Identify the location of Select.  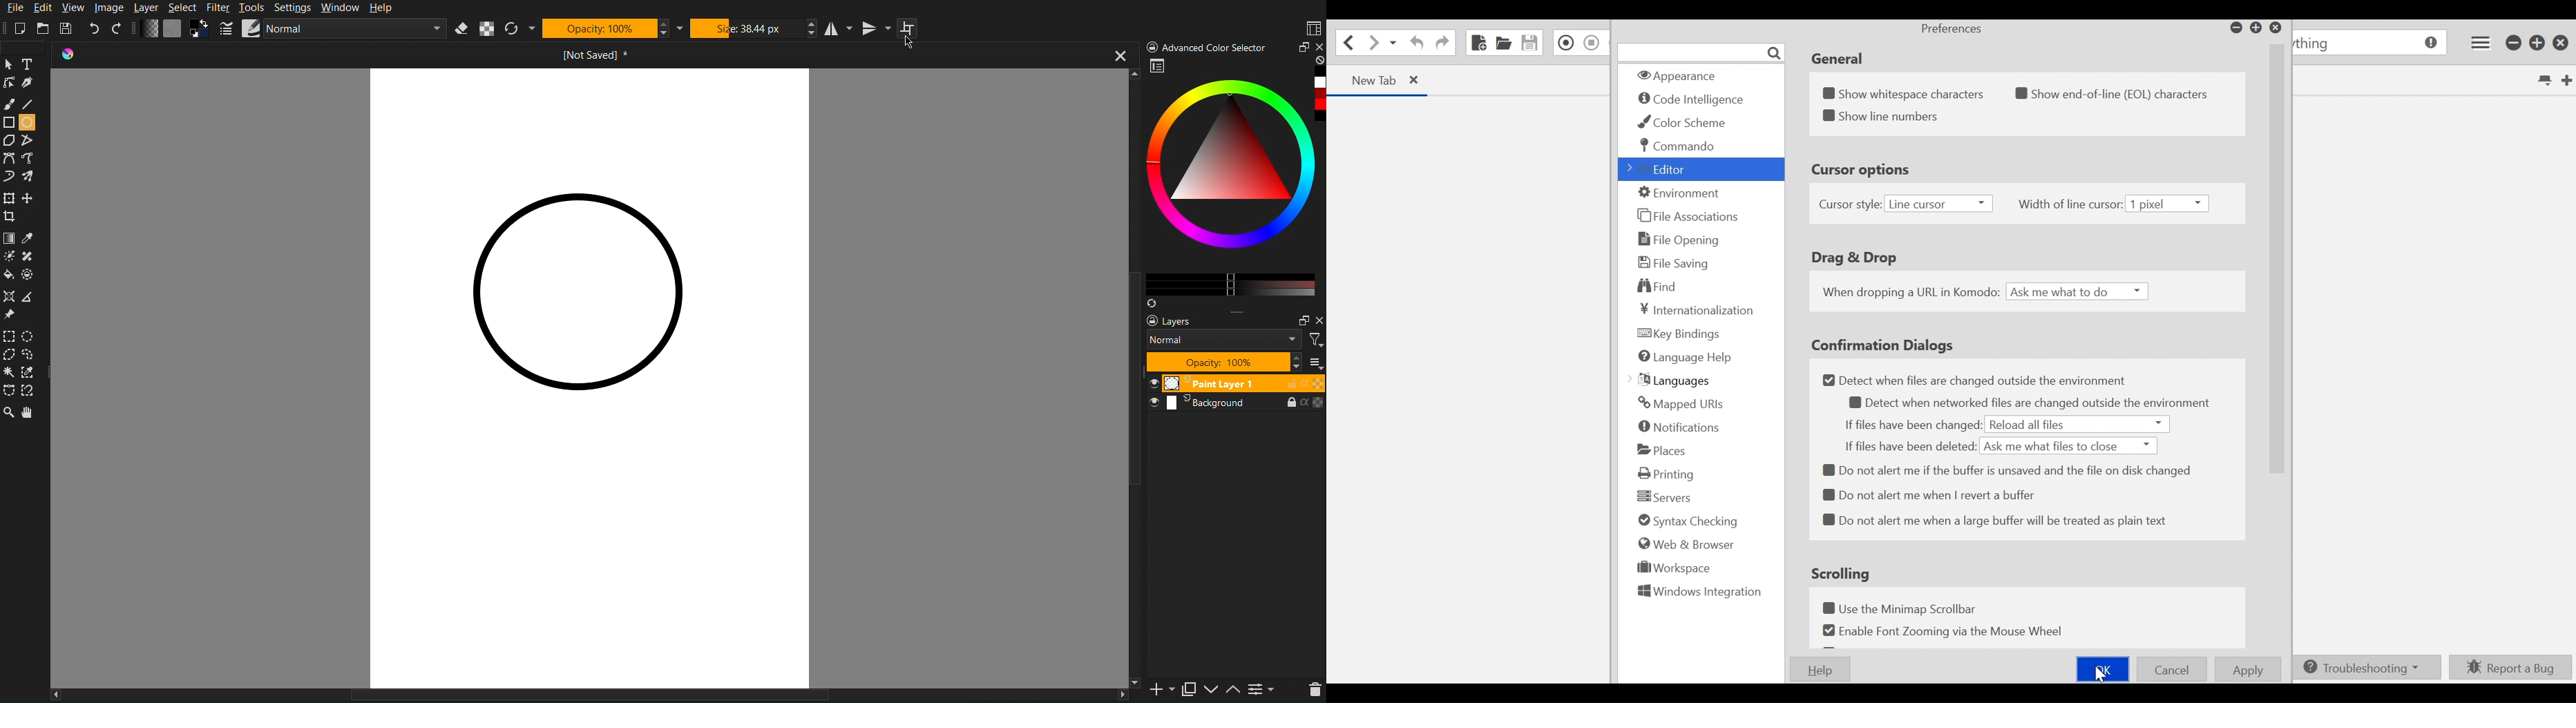
(182, 8).